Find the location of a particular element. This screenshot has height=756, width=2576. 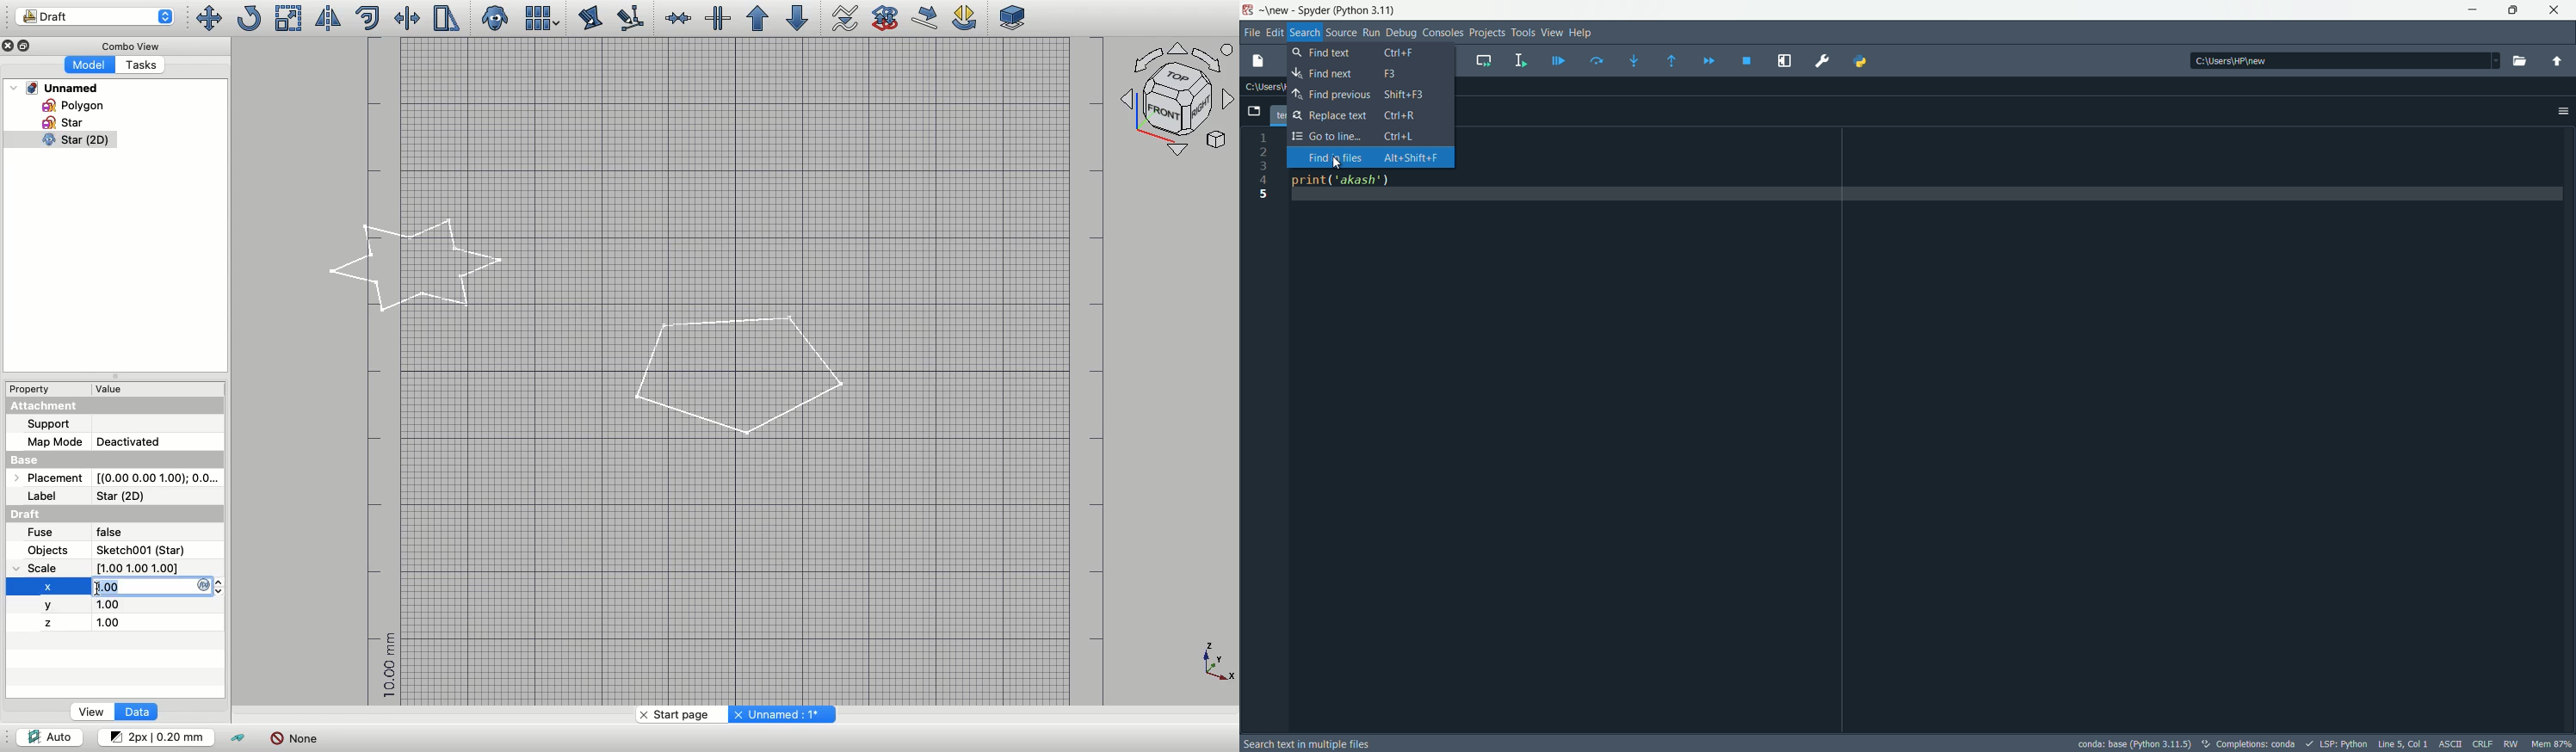

find previous is located at coordinates (1368, 94).